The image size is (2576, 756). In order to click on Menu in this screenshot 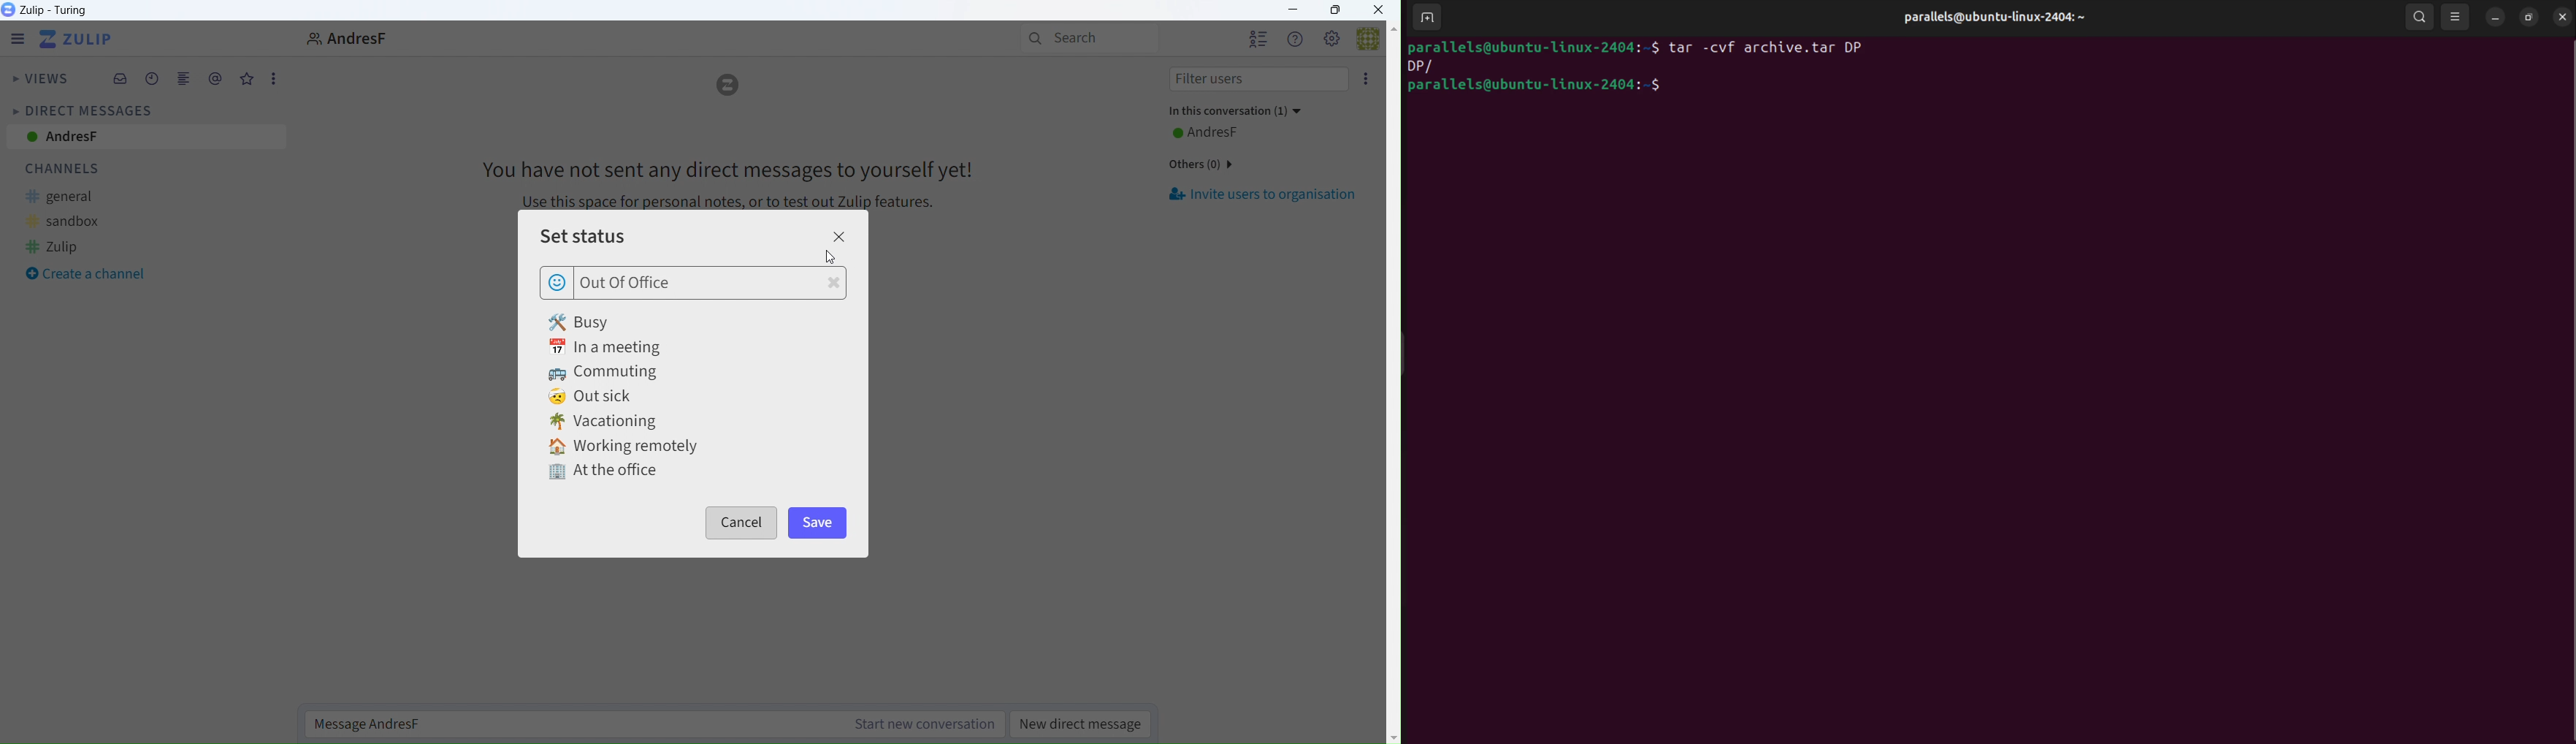, I will do `click(14, 39)`.